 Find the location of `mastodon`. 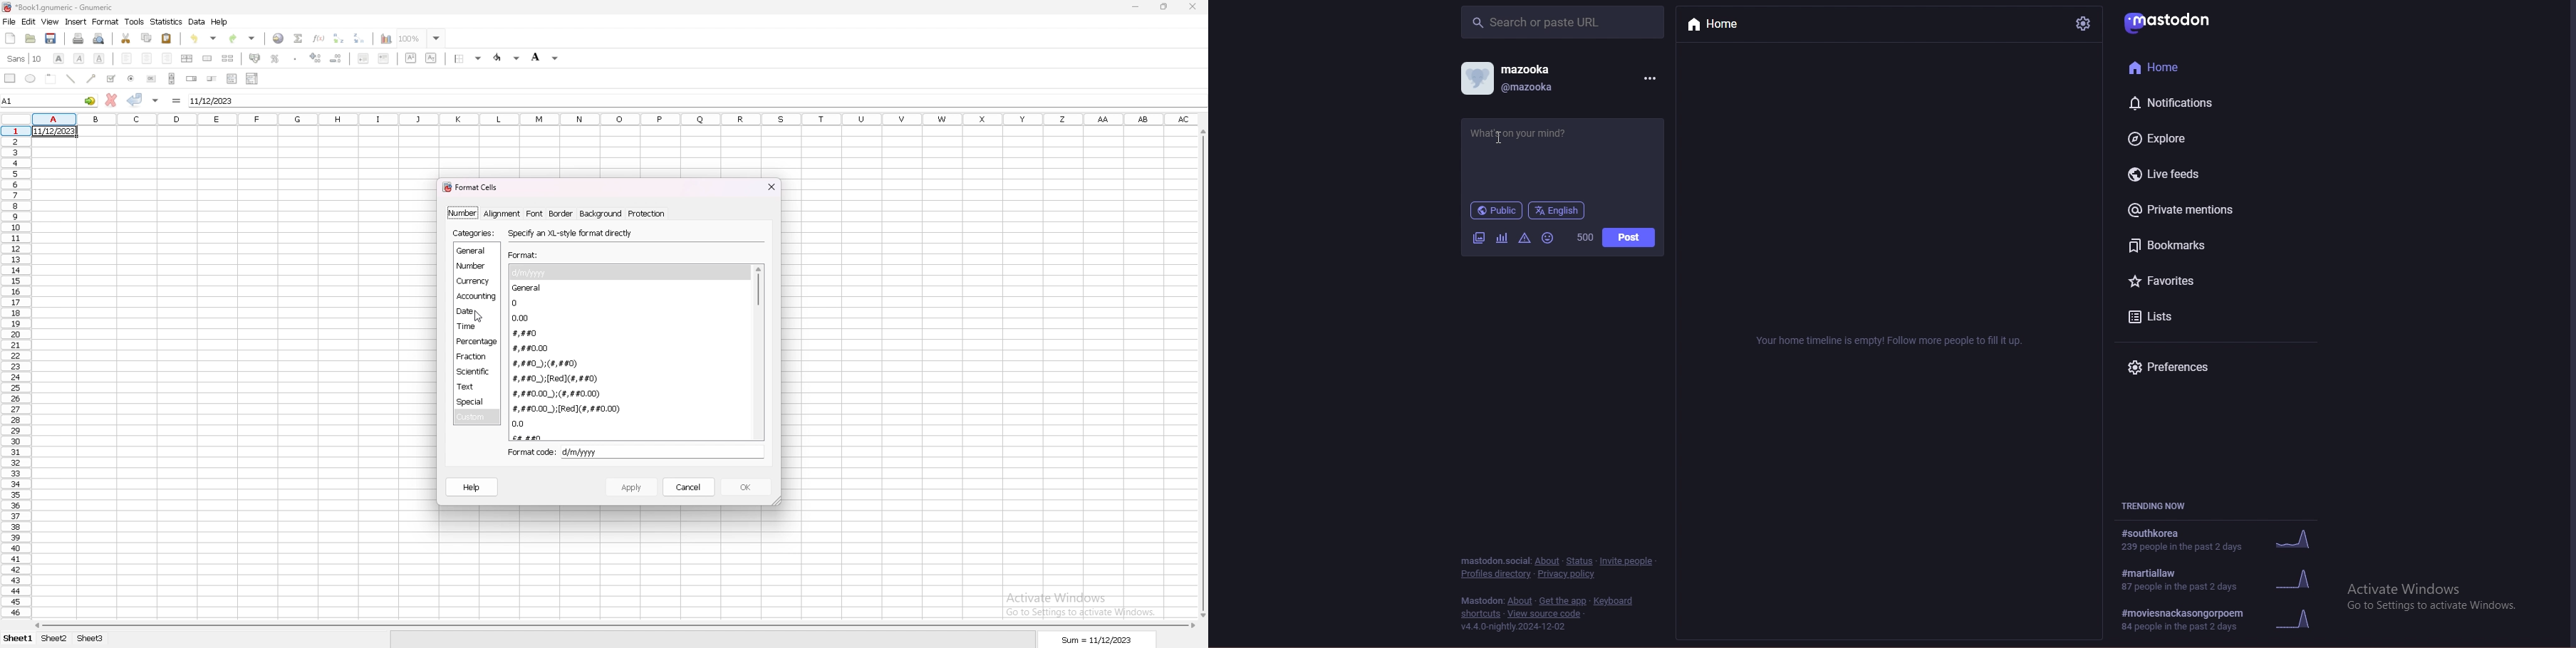

mastodon is located at coordinates (2174, 20).